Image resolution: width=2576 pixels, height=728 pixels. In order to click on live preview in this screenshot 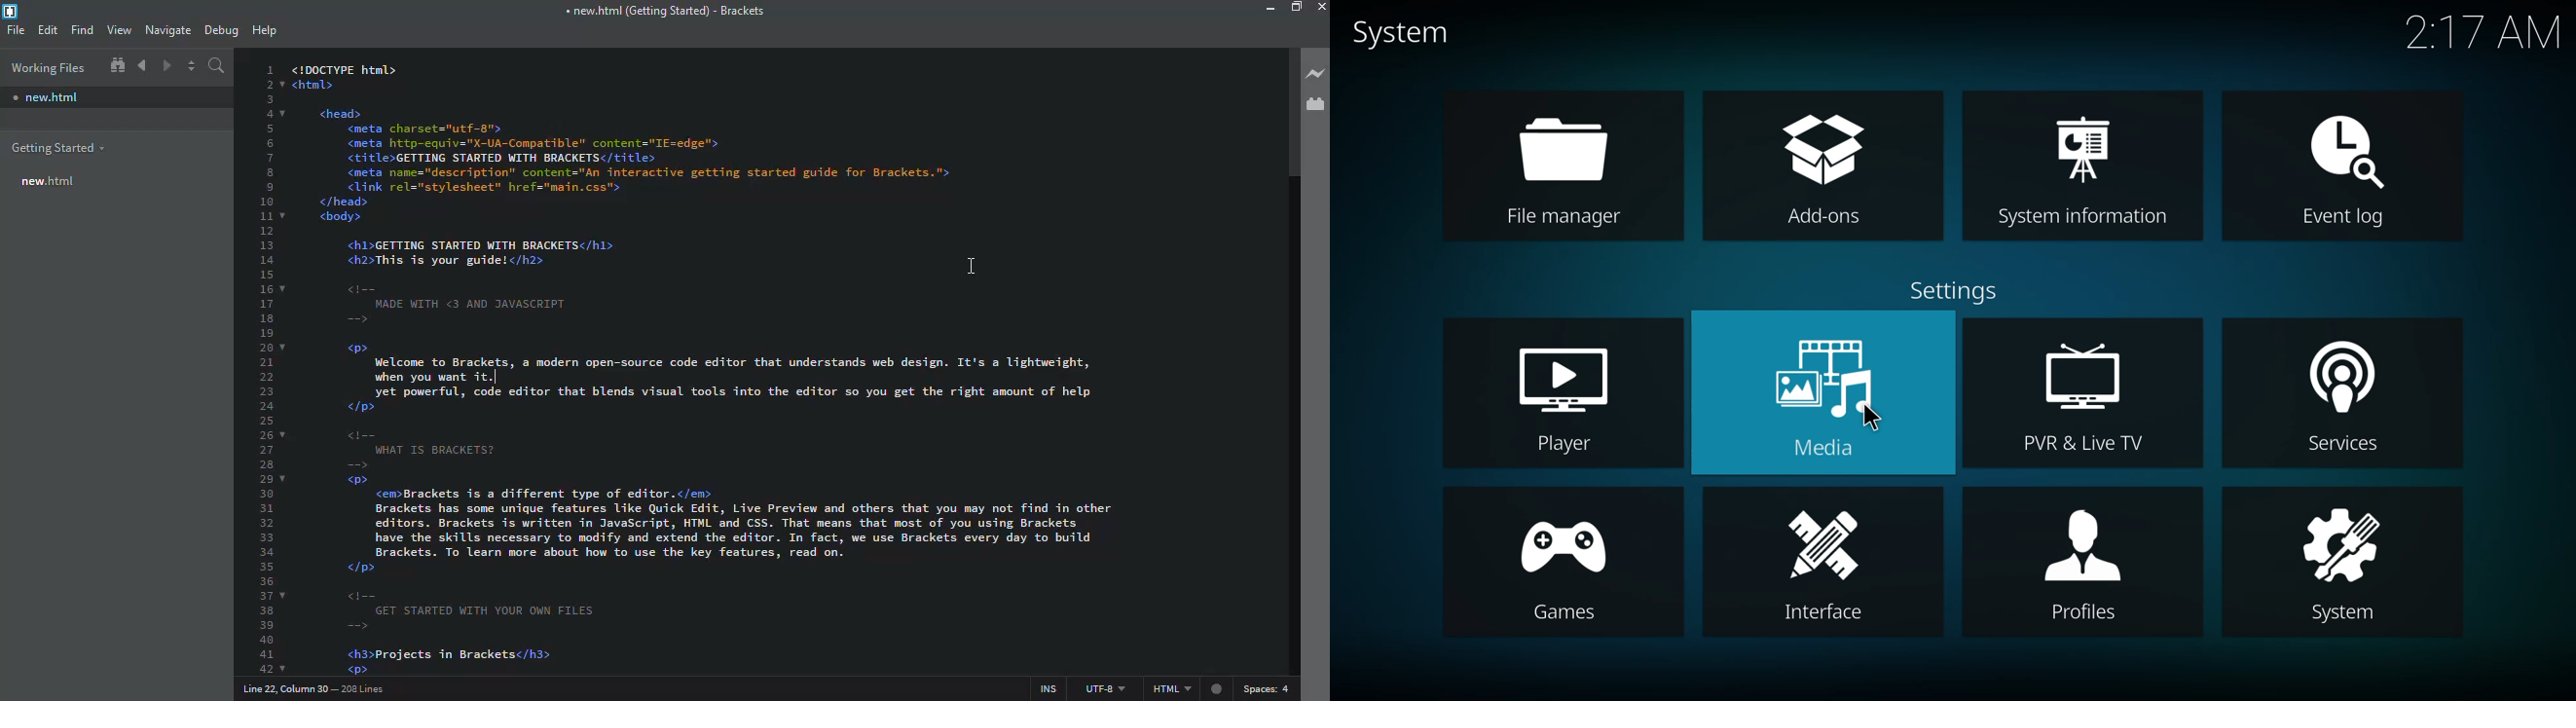, I will do `click(1316, 74)`.